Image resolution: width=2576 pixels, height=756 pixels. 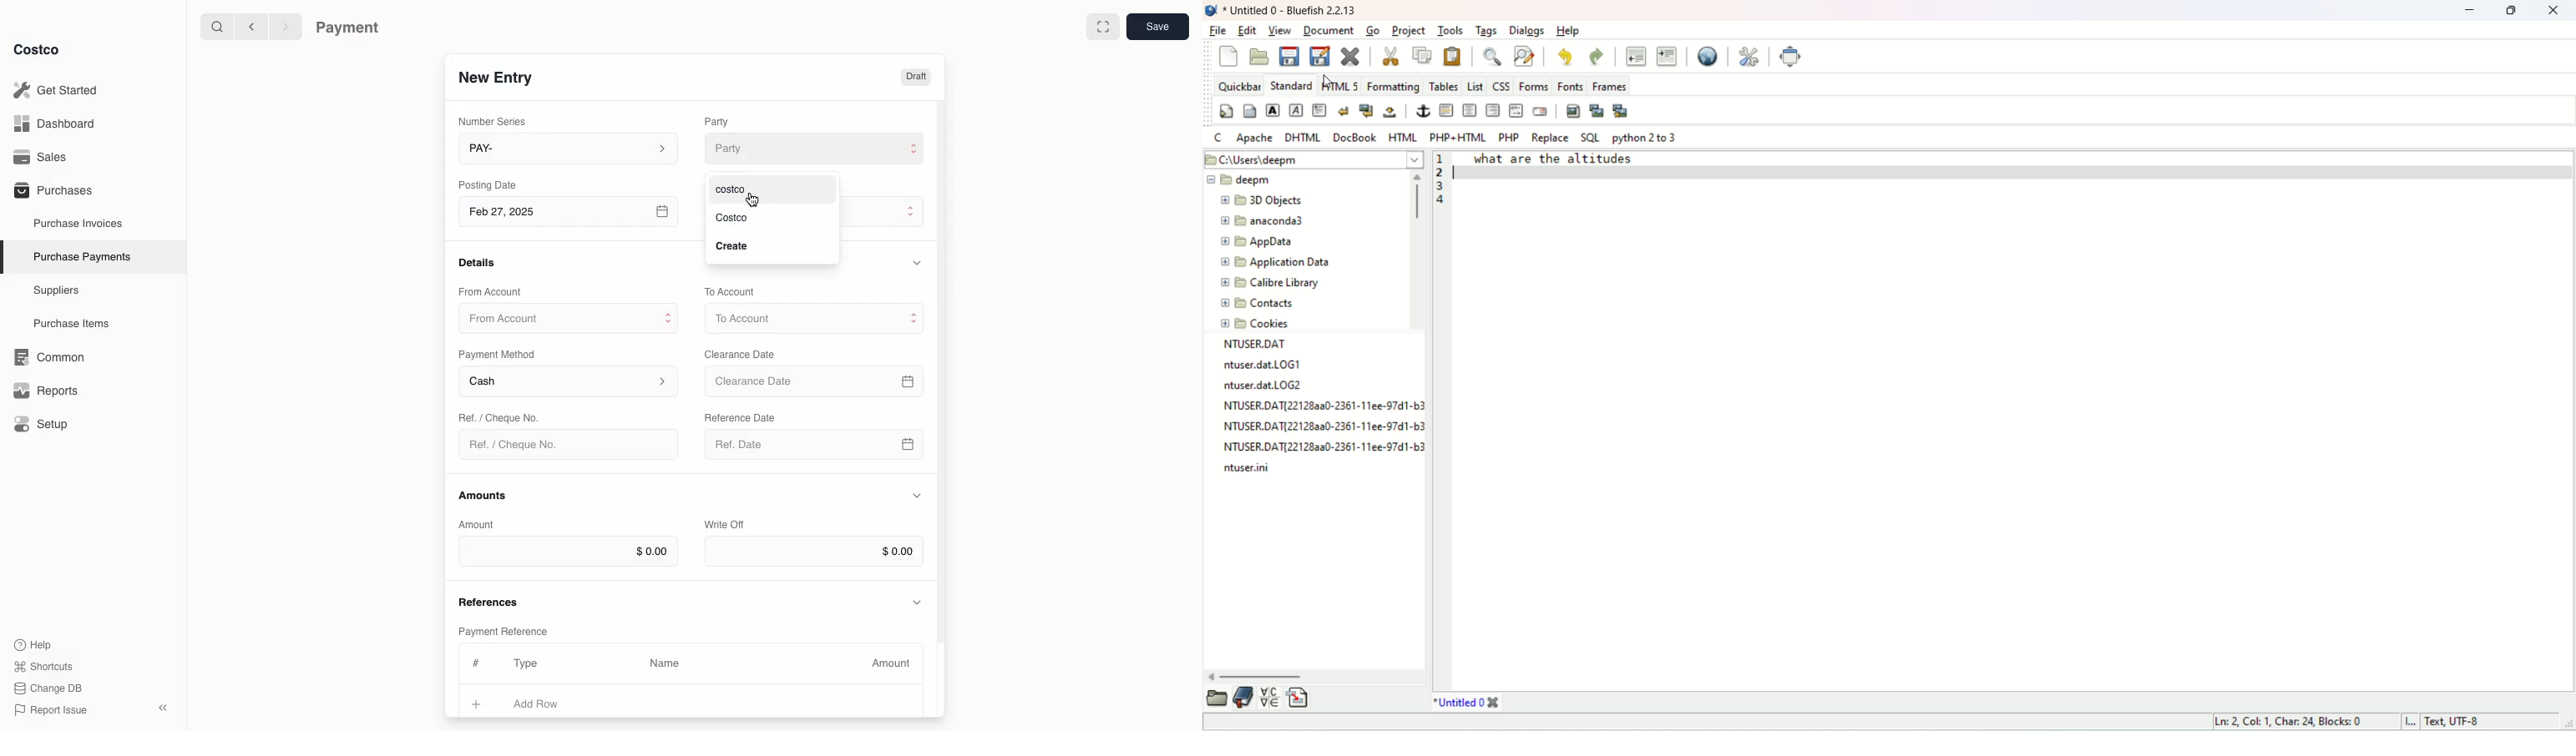 I want to click on Hide, so click(x=919, y=601).